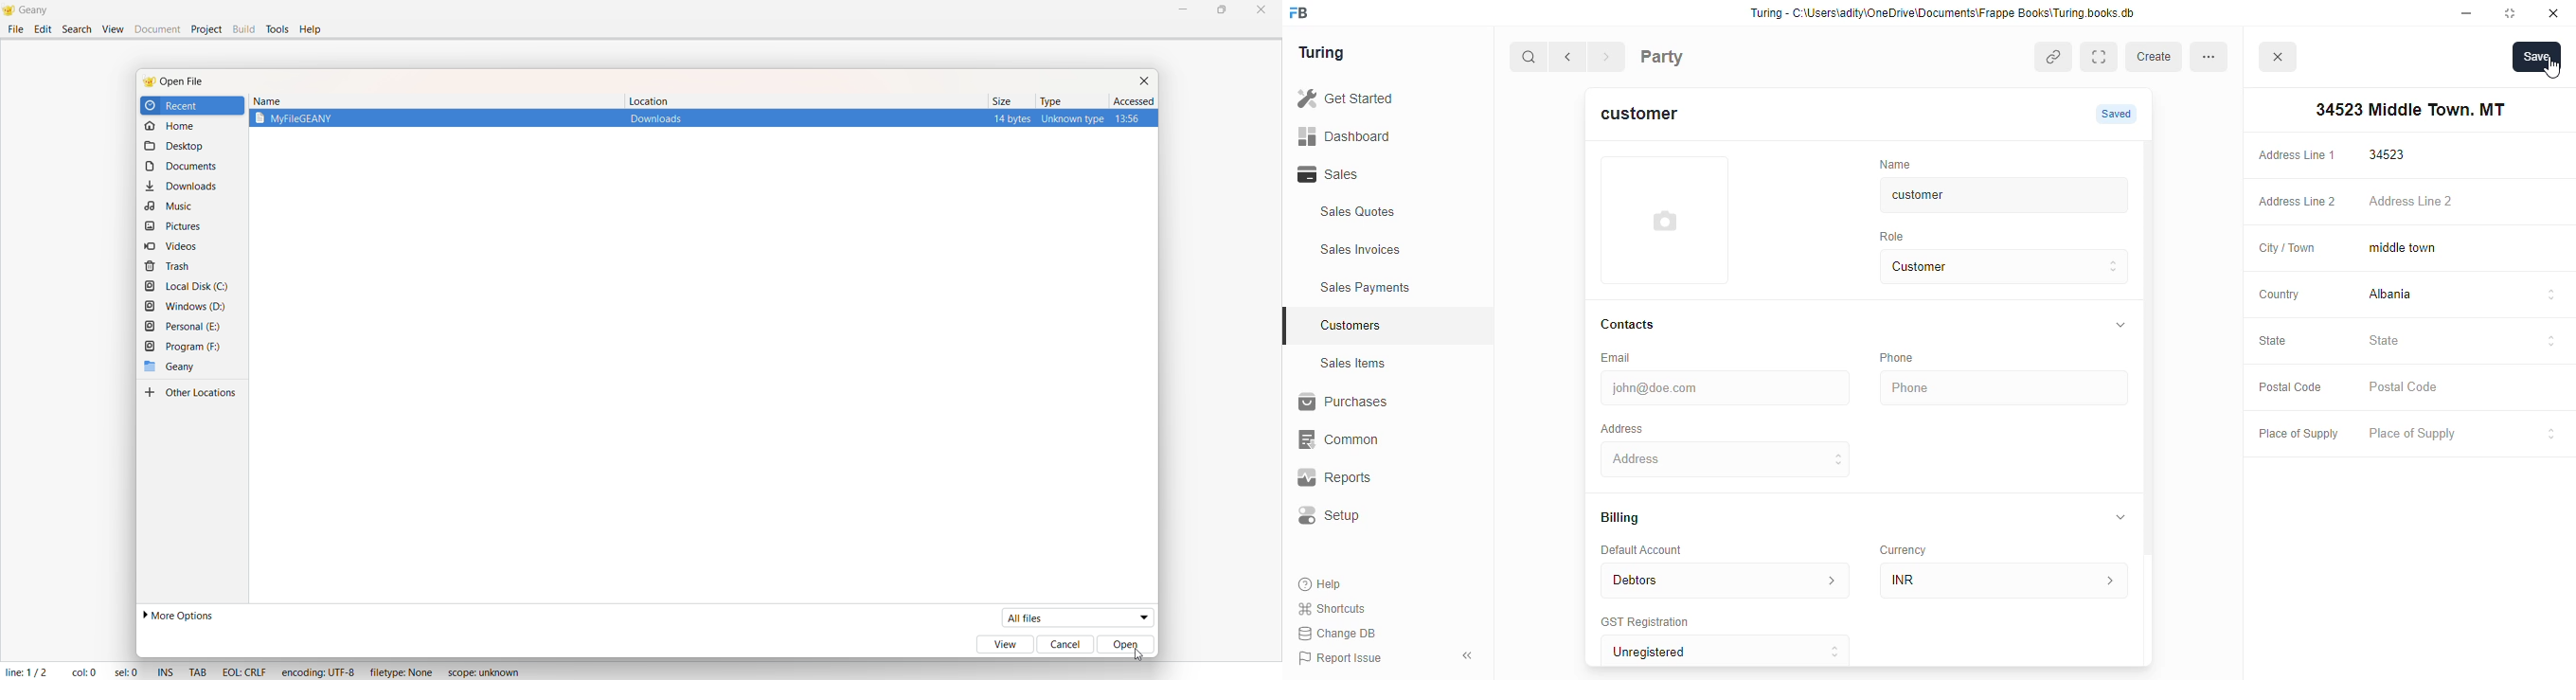 The height and width of the screenshot is (700, 2576). I want to click on cursor, so click(2550, 69).